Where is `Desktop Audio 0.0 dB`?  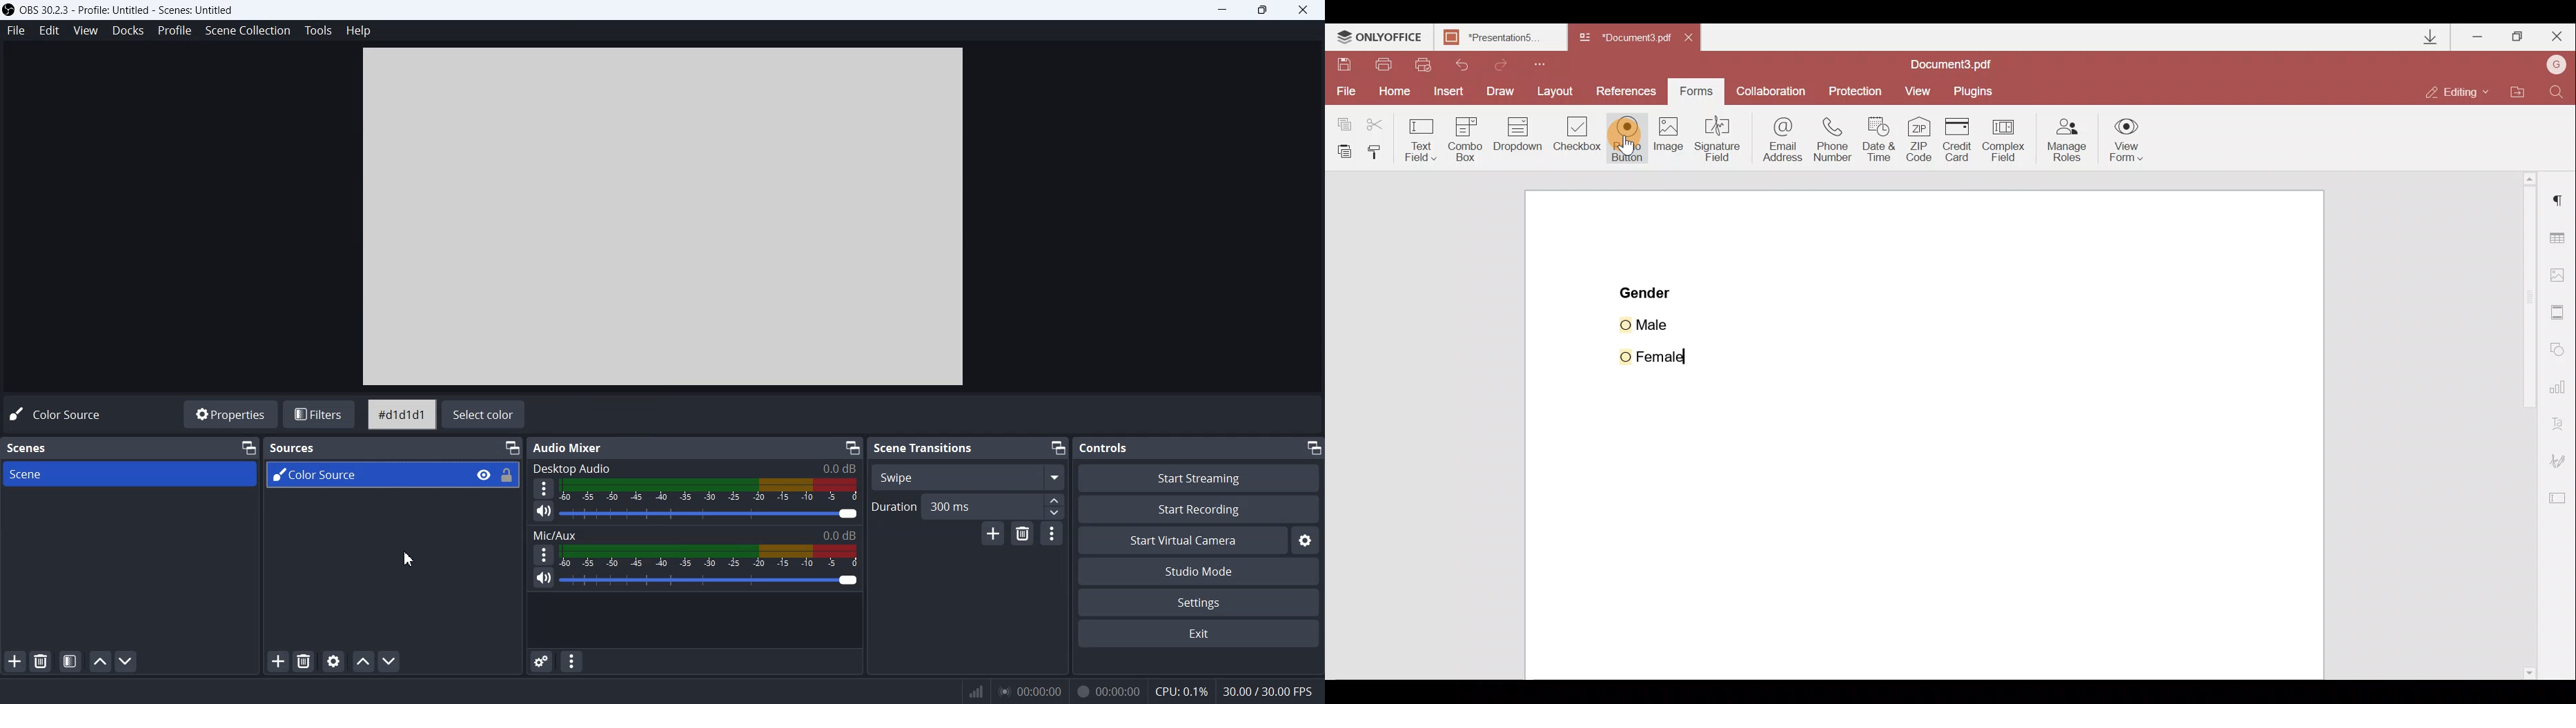
Desktop Audio 0.0 dB is located at coordinates (696, 466).